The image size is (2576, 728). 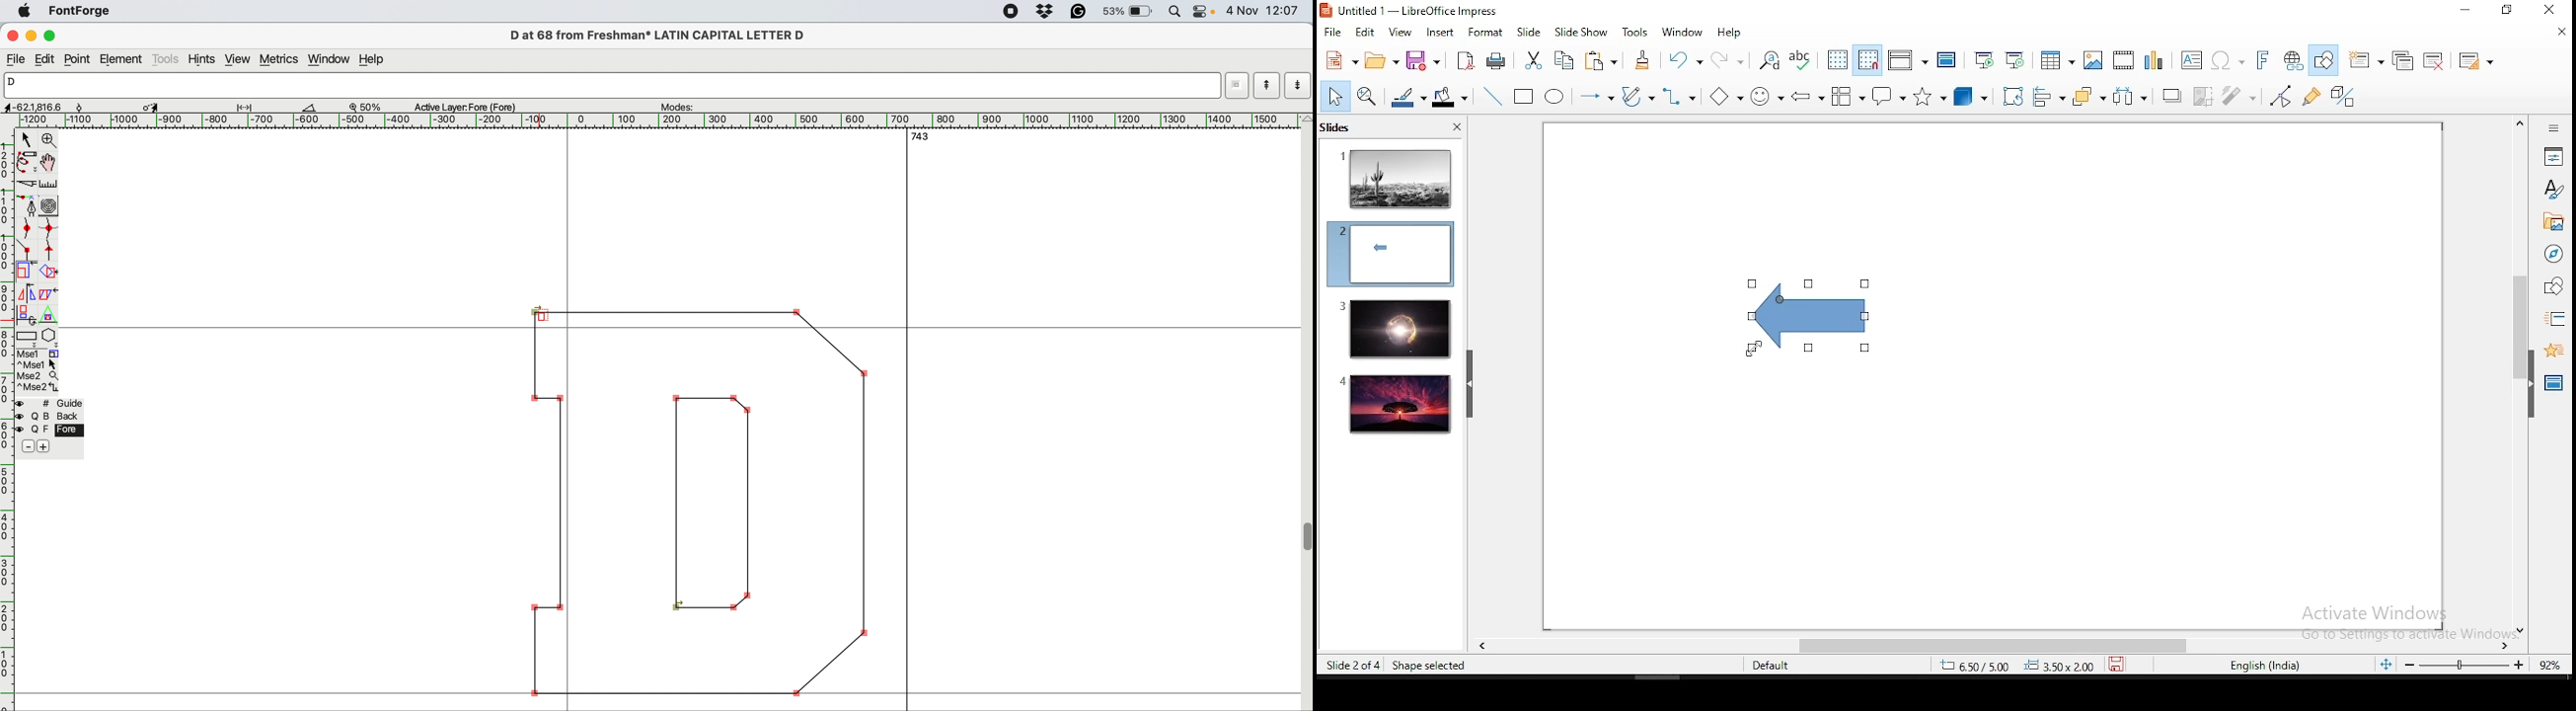 What do you see at coordinates (1931, 96) in the screenshot?
I see `stars and banners` at bounding box center [1931, 96].